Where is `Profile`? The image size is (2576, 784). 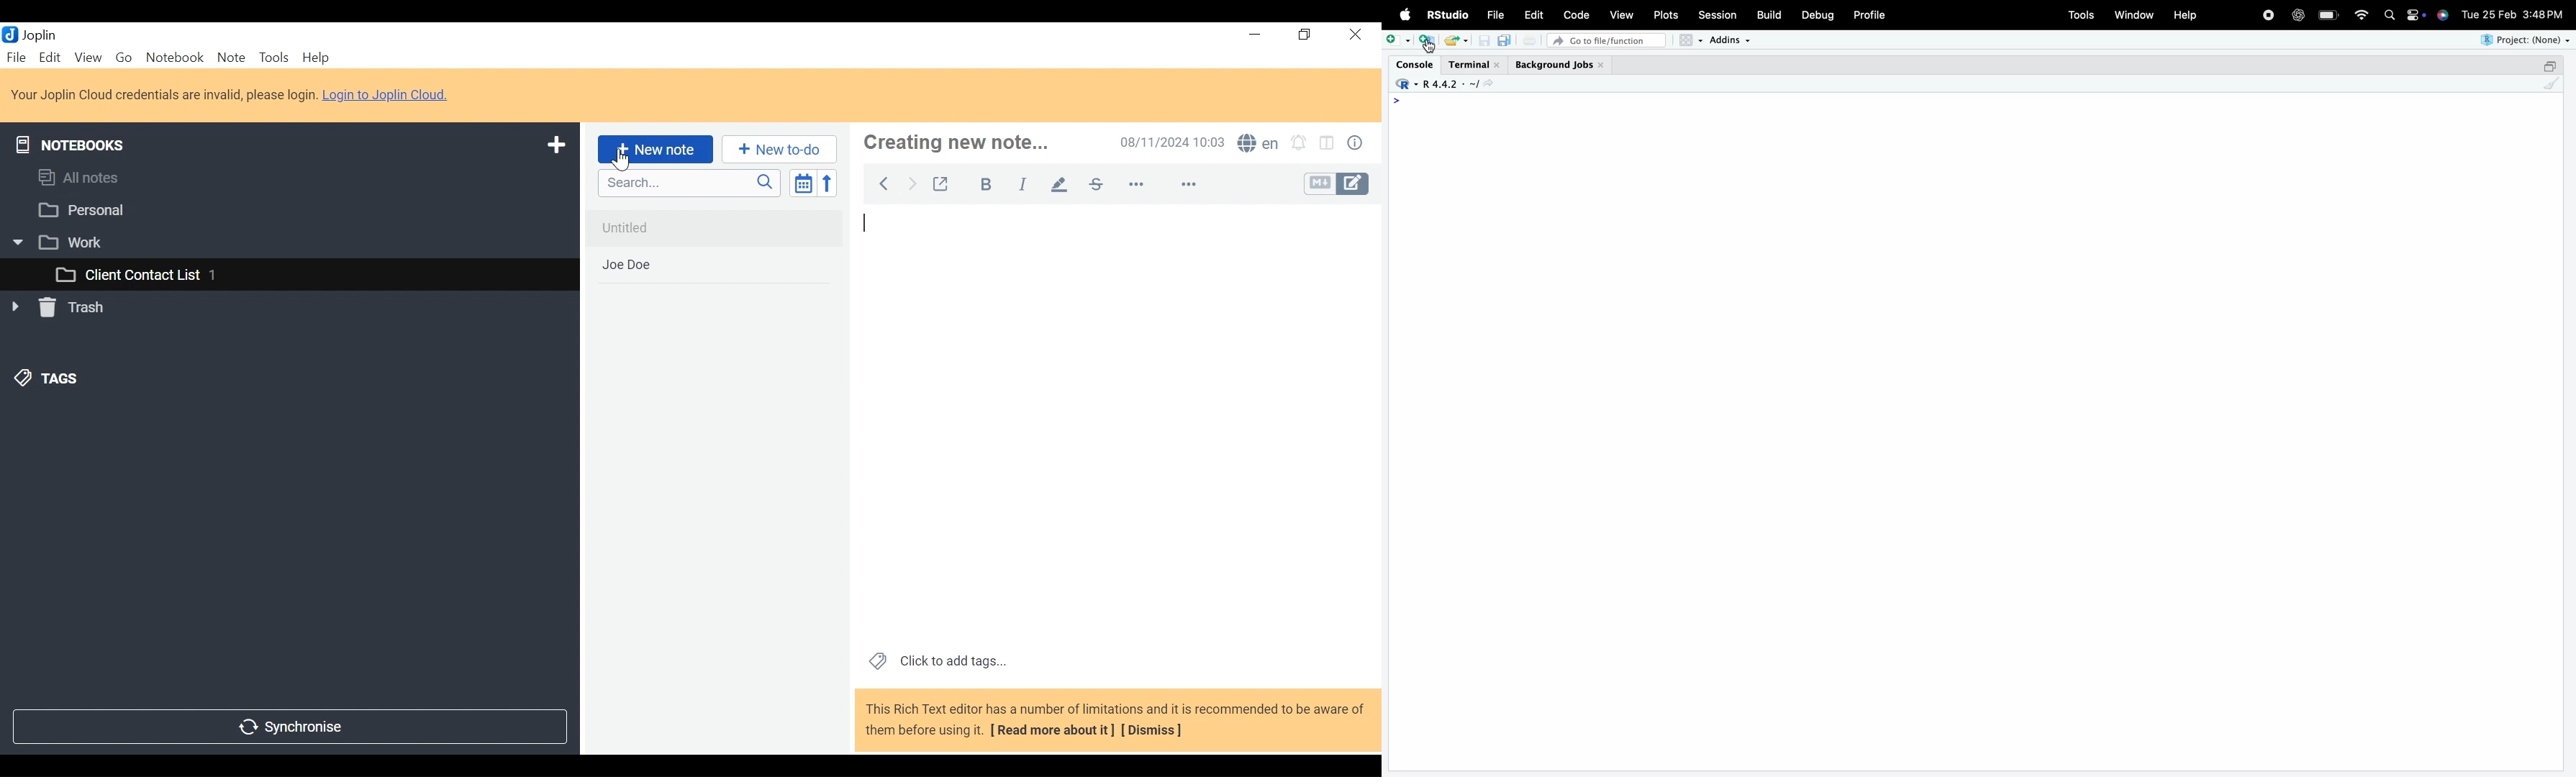
Profile is located at coordinates (1870, 14).